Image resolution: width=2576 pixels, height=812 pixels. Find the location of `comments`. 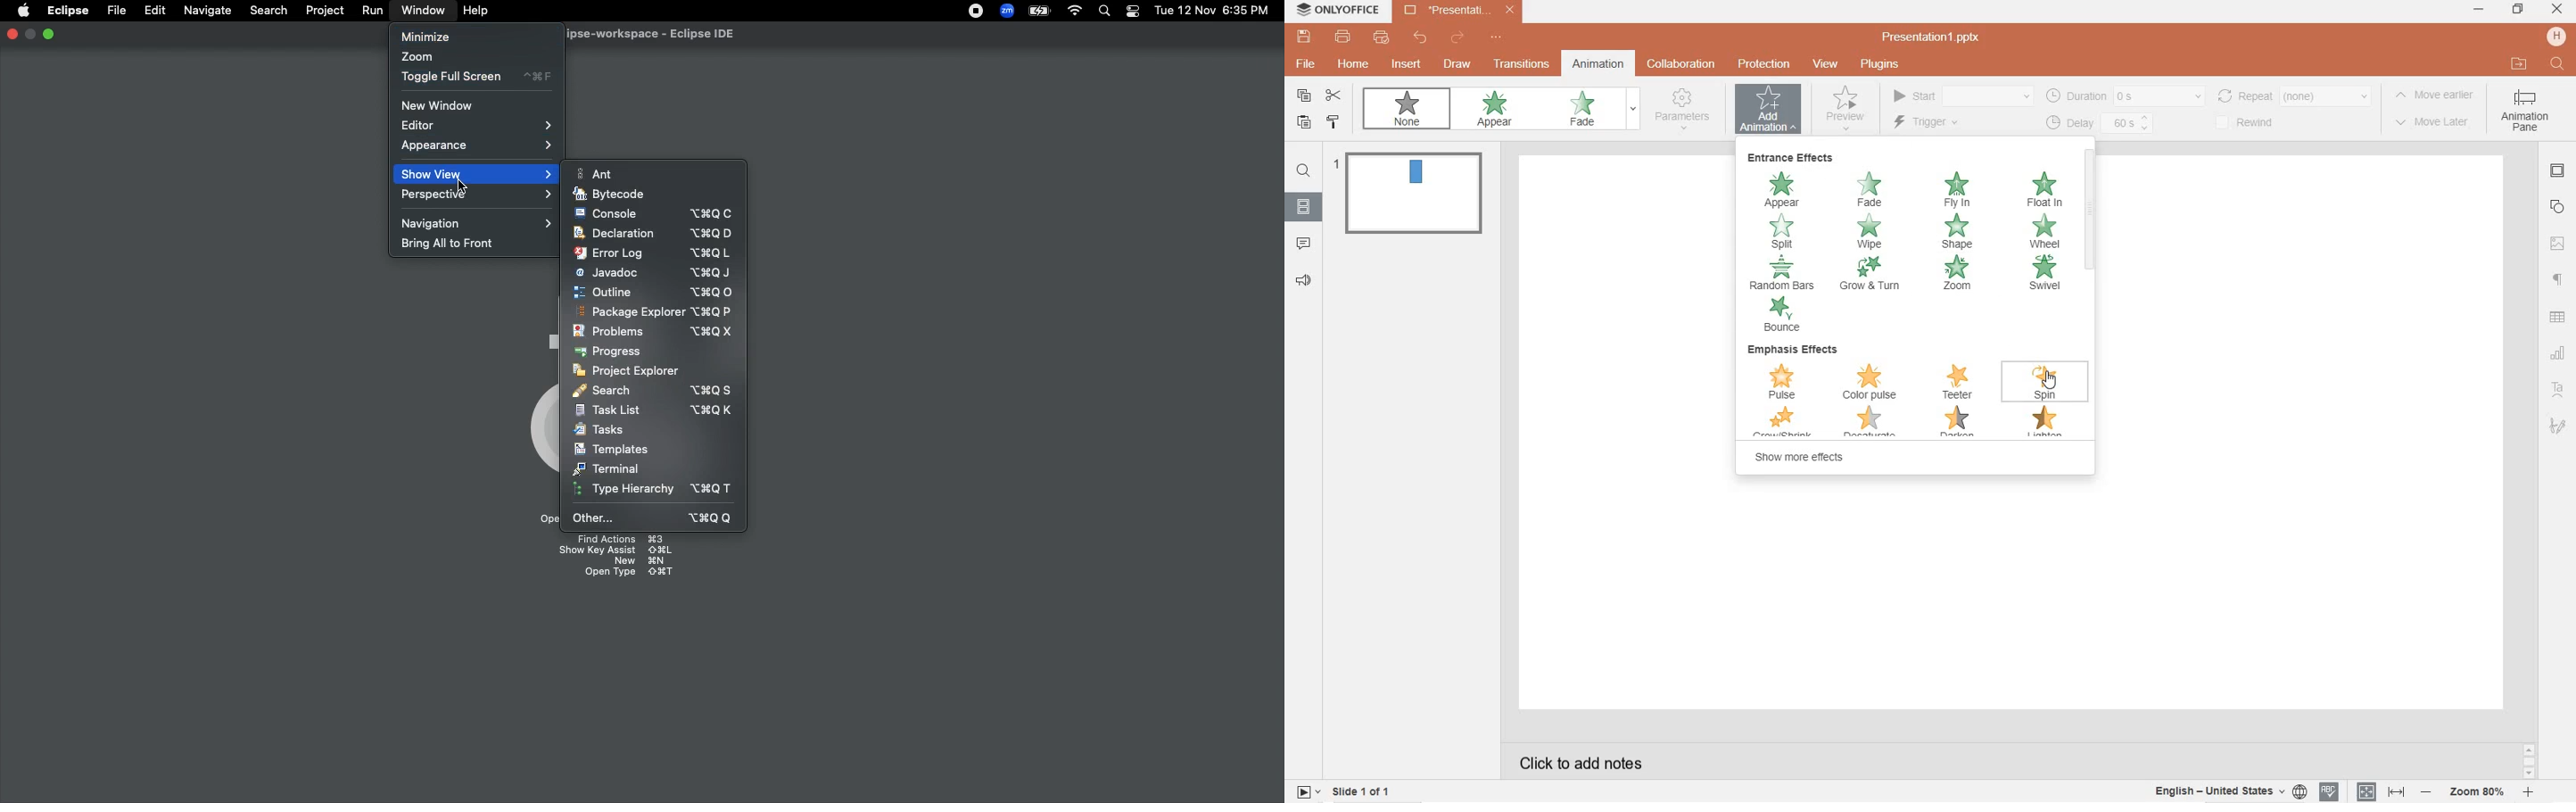

comments is located at coordinates (1304, 242).